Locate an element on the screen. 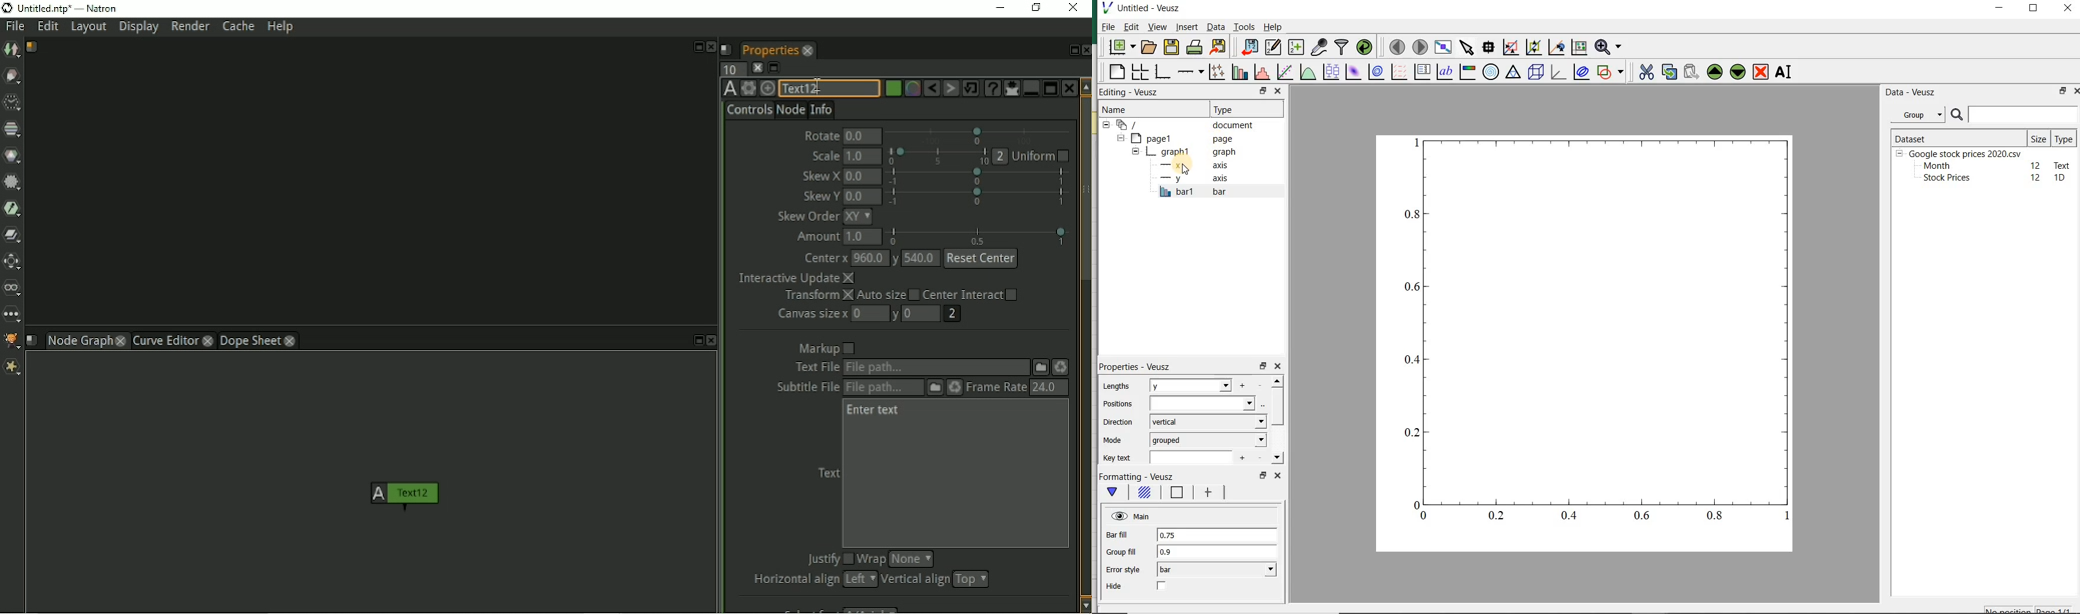 The width and height of the screenshot is (2100, 616). Script is located at coordinates (727, 49).